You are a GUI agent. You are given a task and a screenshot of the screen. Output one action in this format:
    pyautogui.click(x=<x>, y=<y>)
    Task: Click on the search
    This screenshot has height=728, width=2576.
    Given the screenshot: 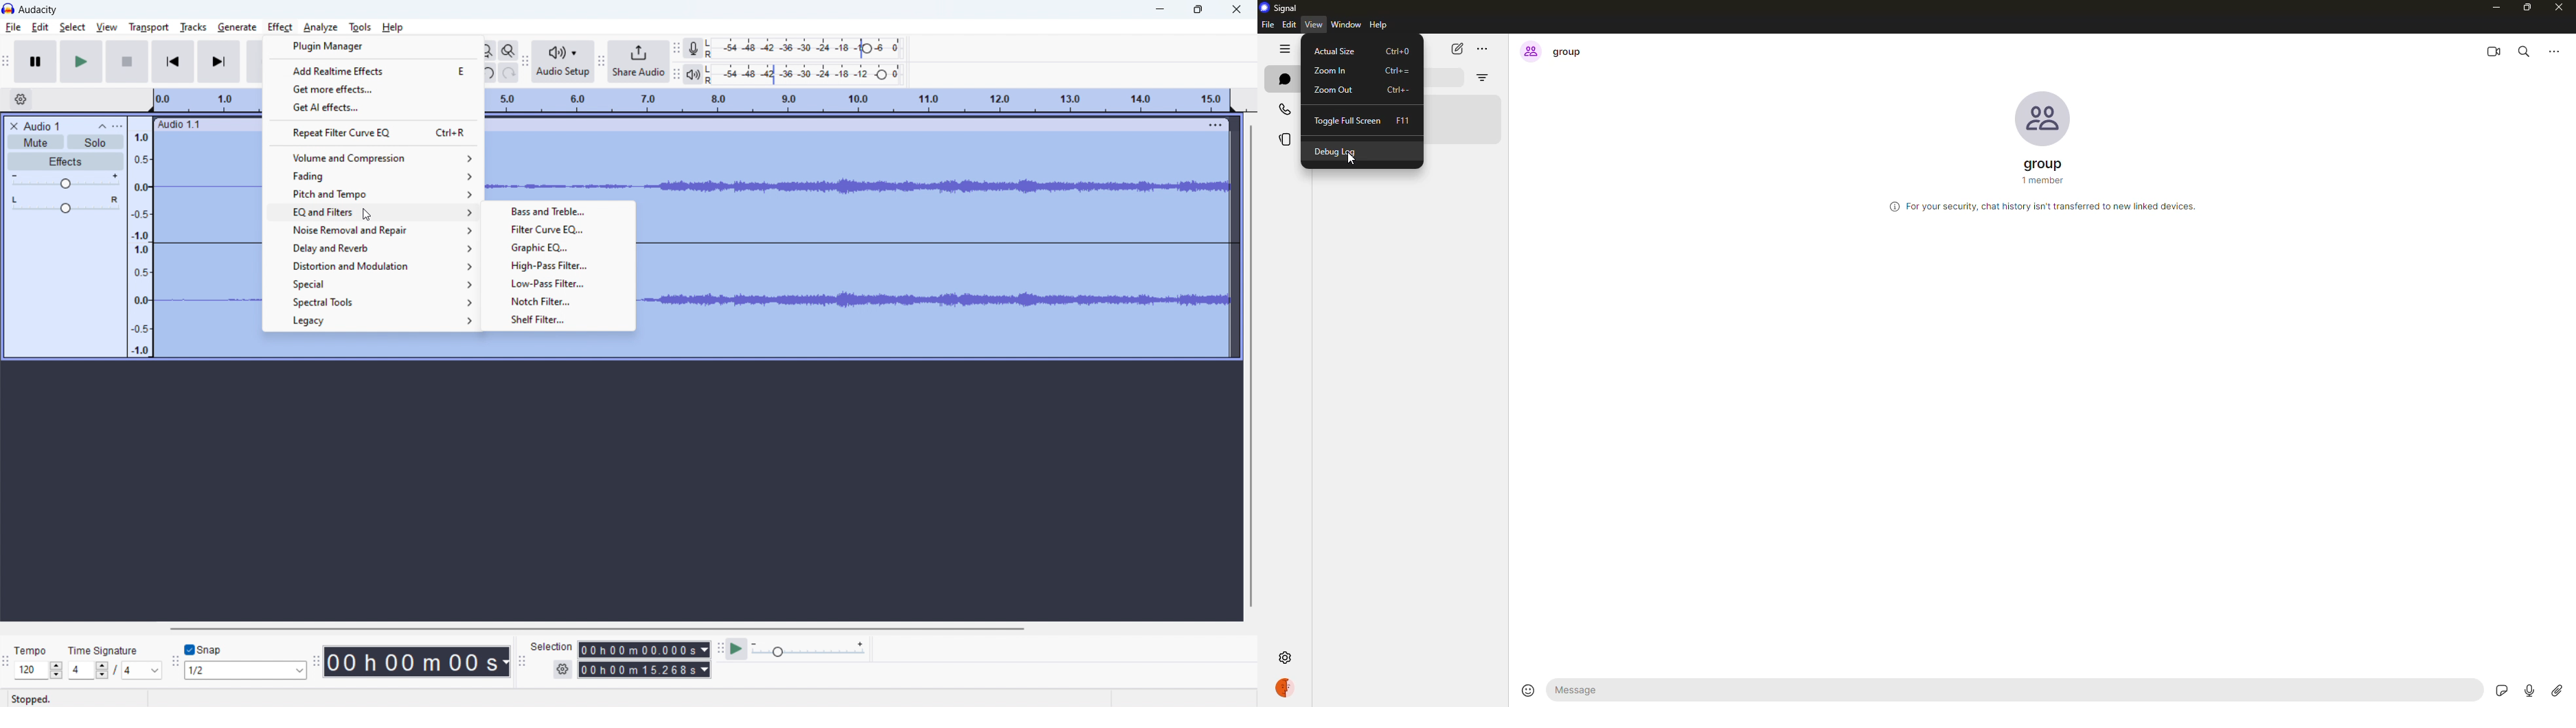 What is the action you would take?
    pyautogui.click(x=2528, y=50)
    